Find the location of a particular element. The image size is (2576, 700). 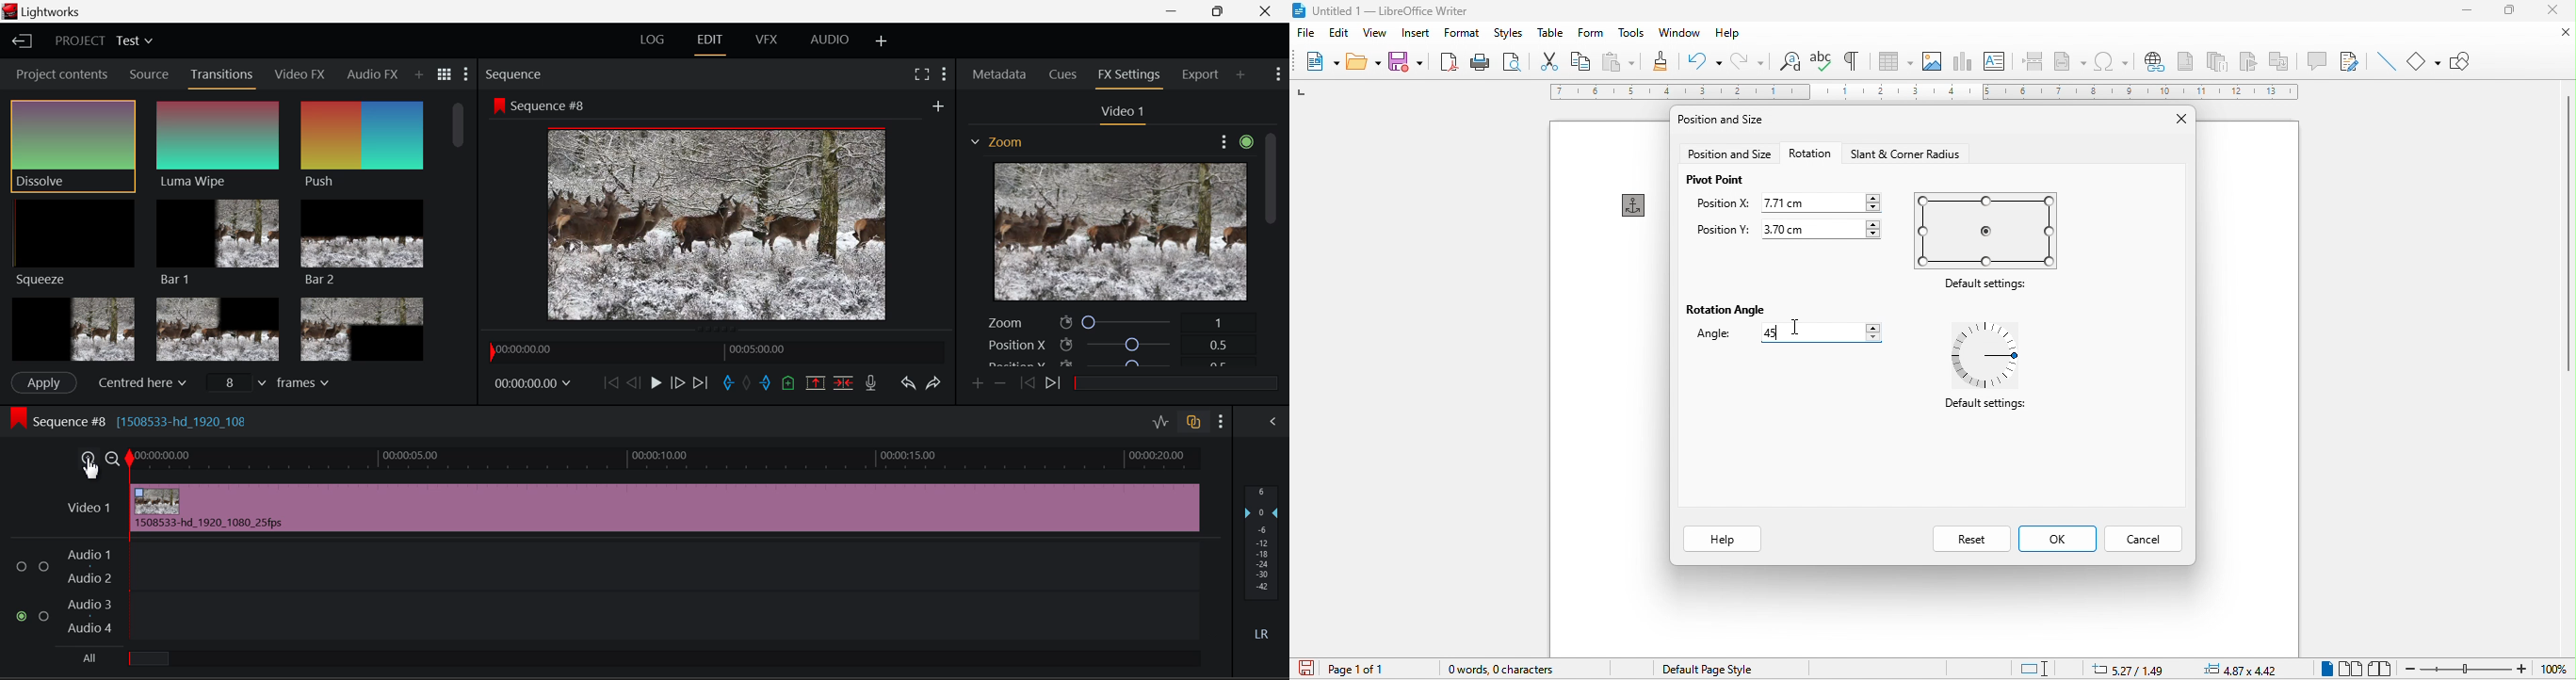

position and size is located at coordinates (1730, 120).